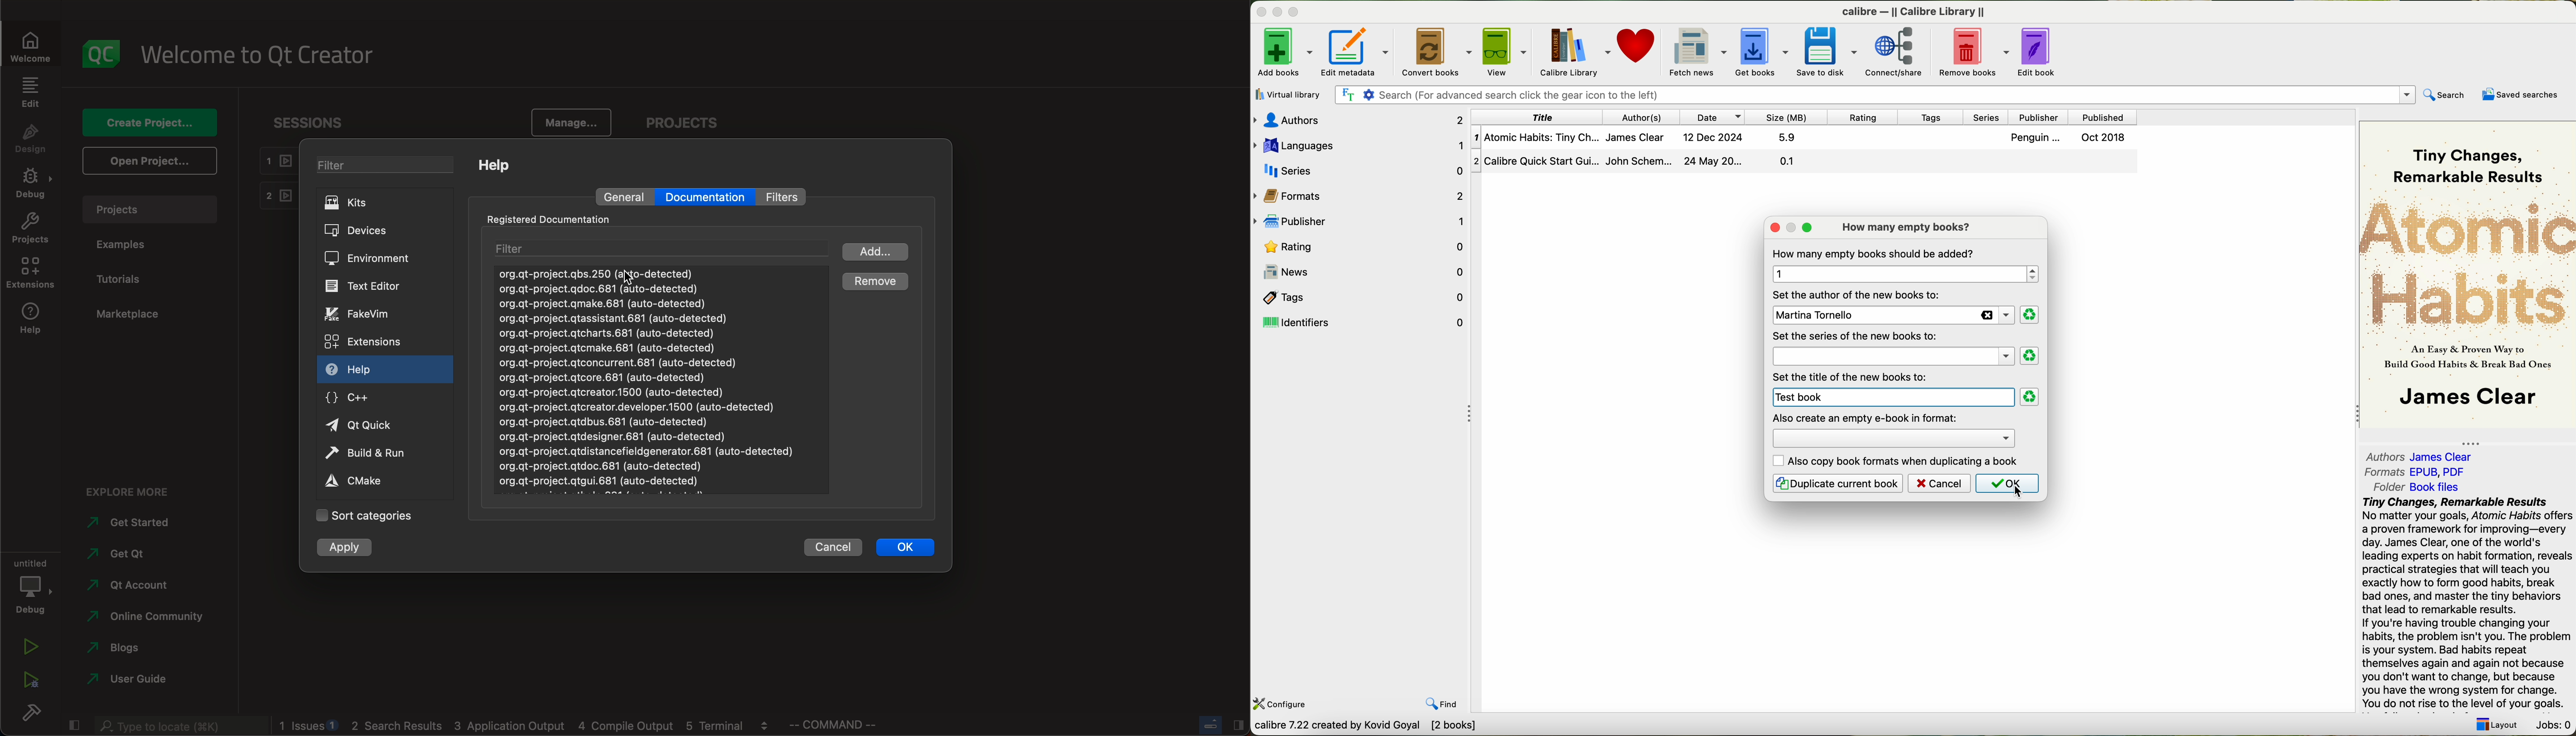 This screenshot has height=756, width=2576. I want to click on new author, so click(1891, 316).